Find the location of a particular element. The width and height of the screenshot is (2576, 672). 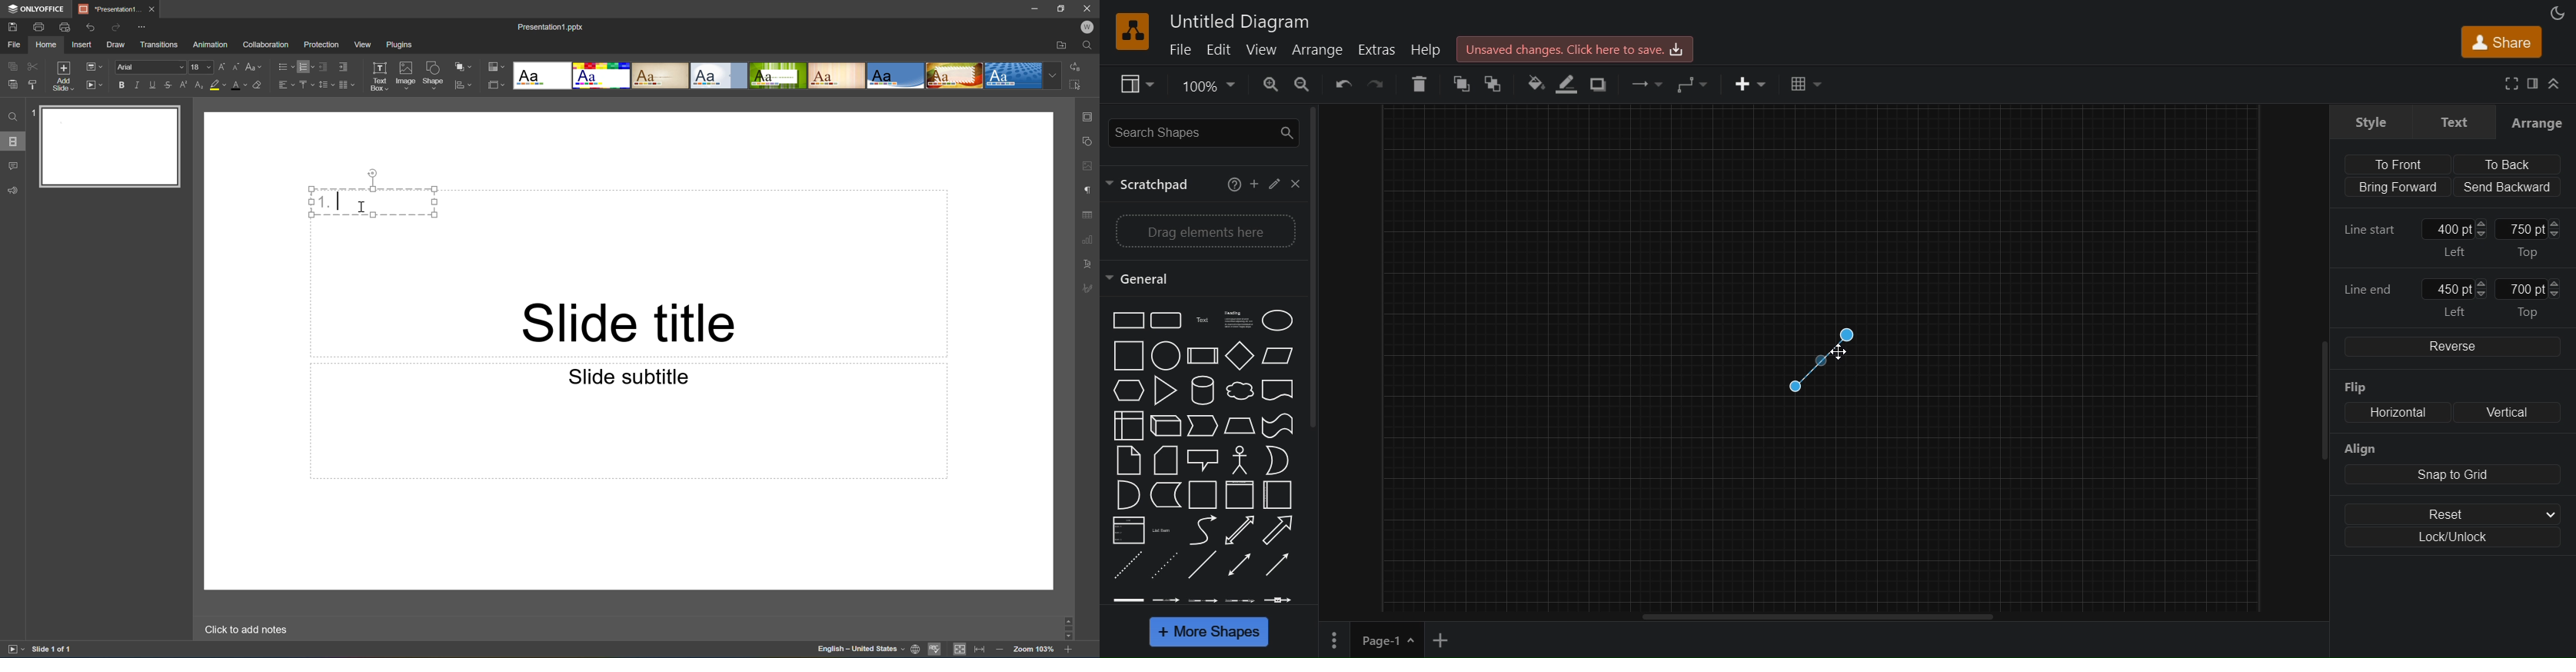

Shape settings is located at coordinates (1090, 141).